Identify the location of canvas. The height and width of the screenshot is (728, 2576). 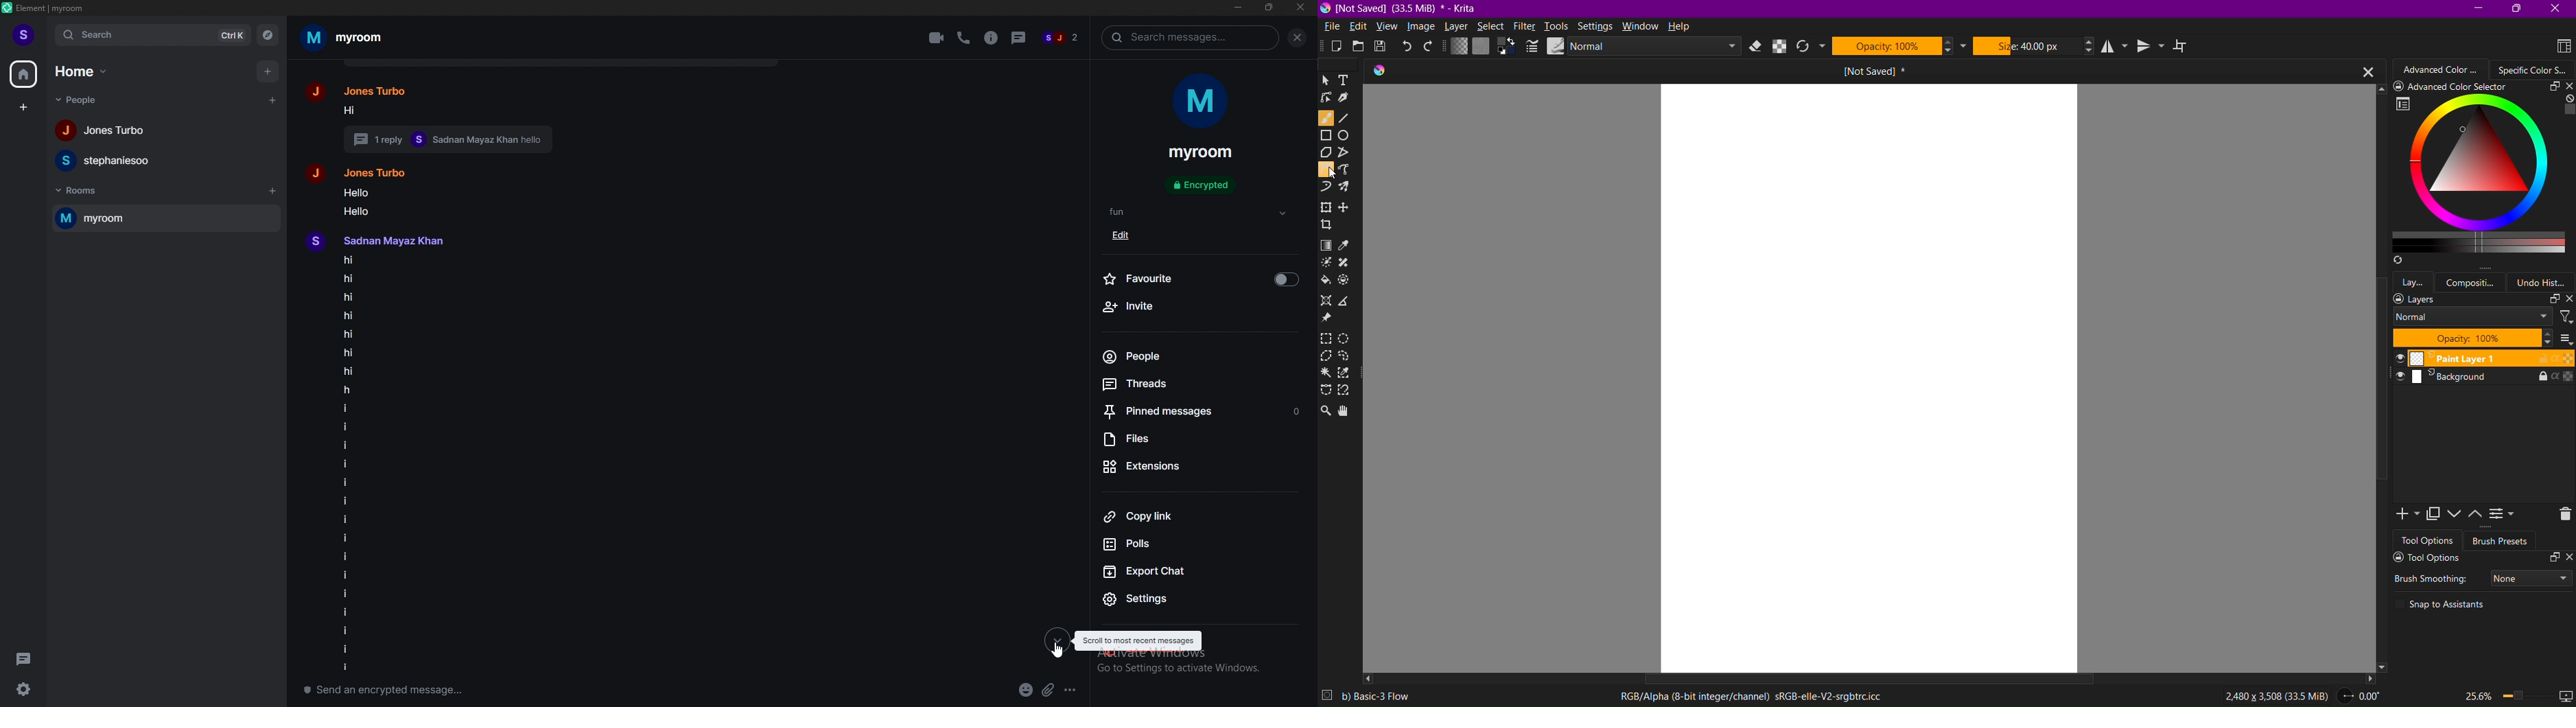
(1868, 378).